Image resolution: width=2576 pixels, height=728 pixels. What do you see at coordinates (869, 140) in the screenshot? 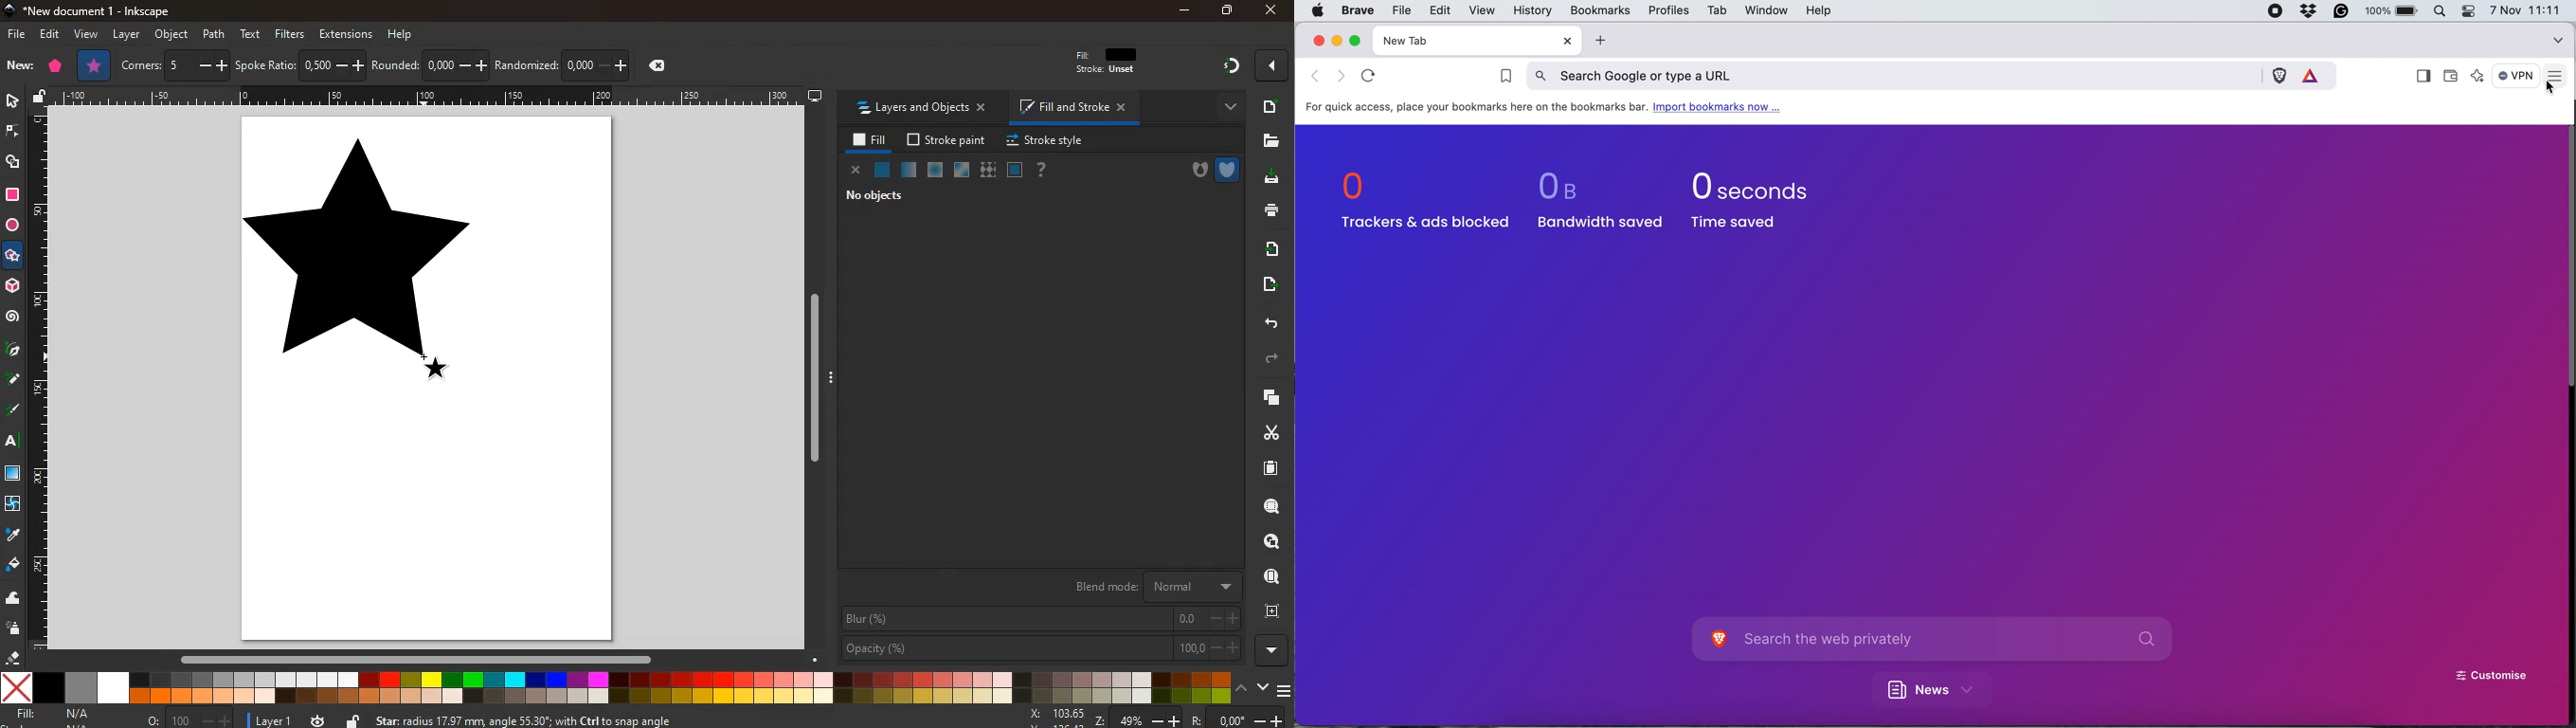
I see `fill` at bounding box center [869, 140].